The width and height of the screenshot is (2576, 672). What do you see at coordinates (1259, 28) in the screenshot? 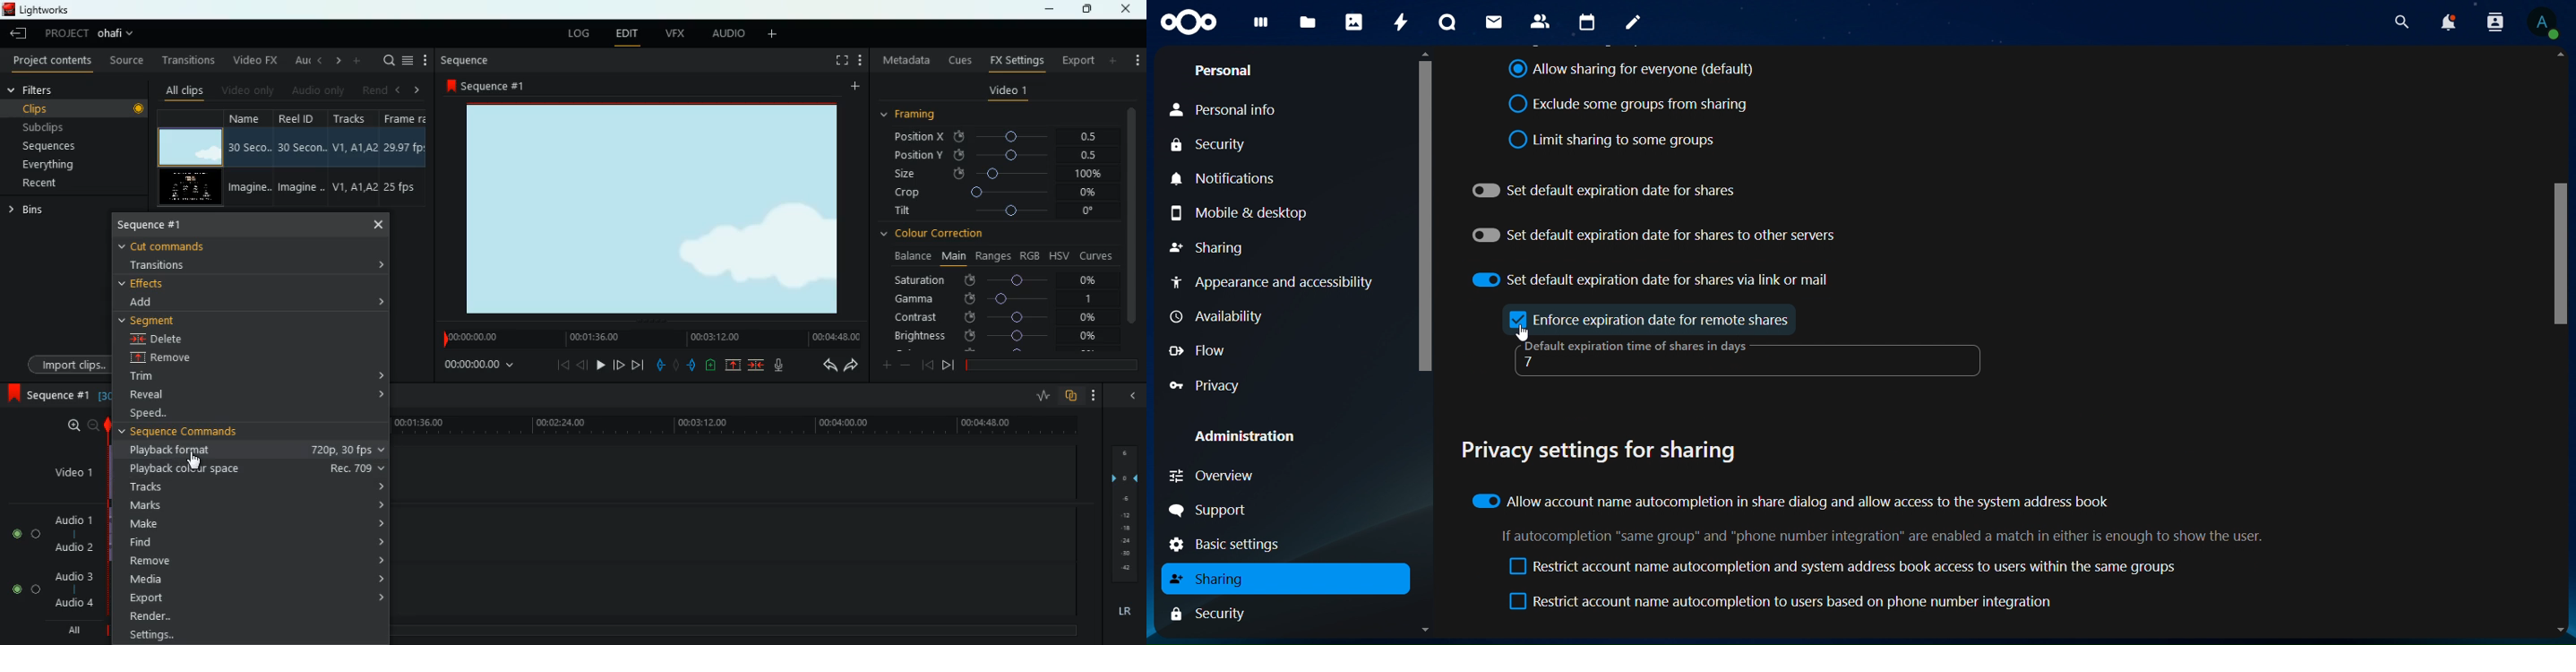
I see `dashboard` at bounding box center [1259, 28].